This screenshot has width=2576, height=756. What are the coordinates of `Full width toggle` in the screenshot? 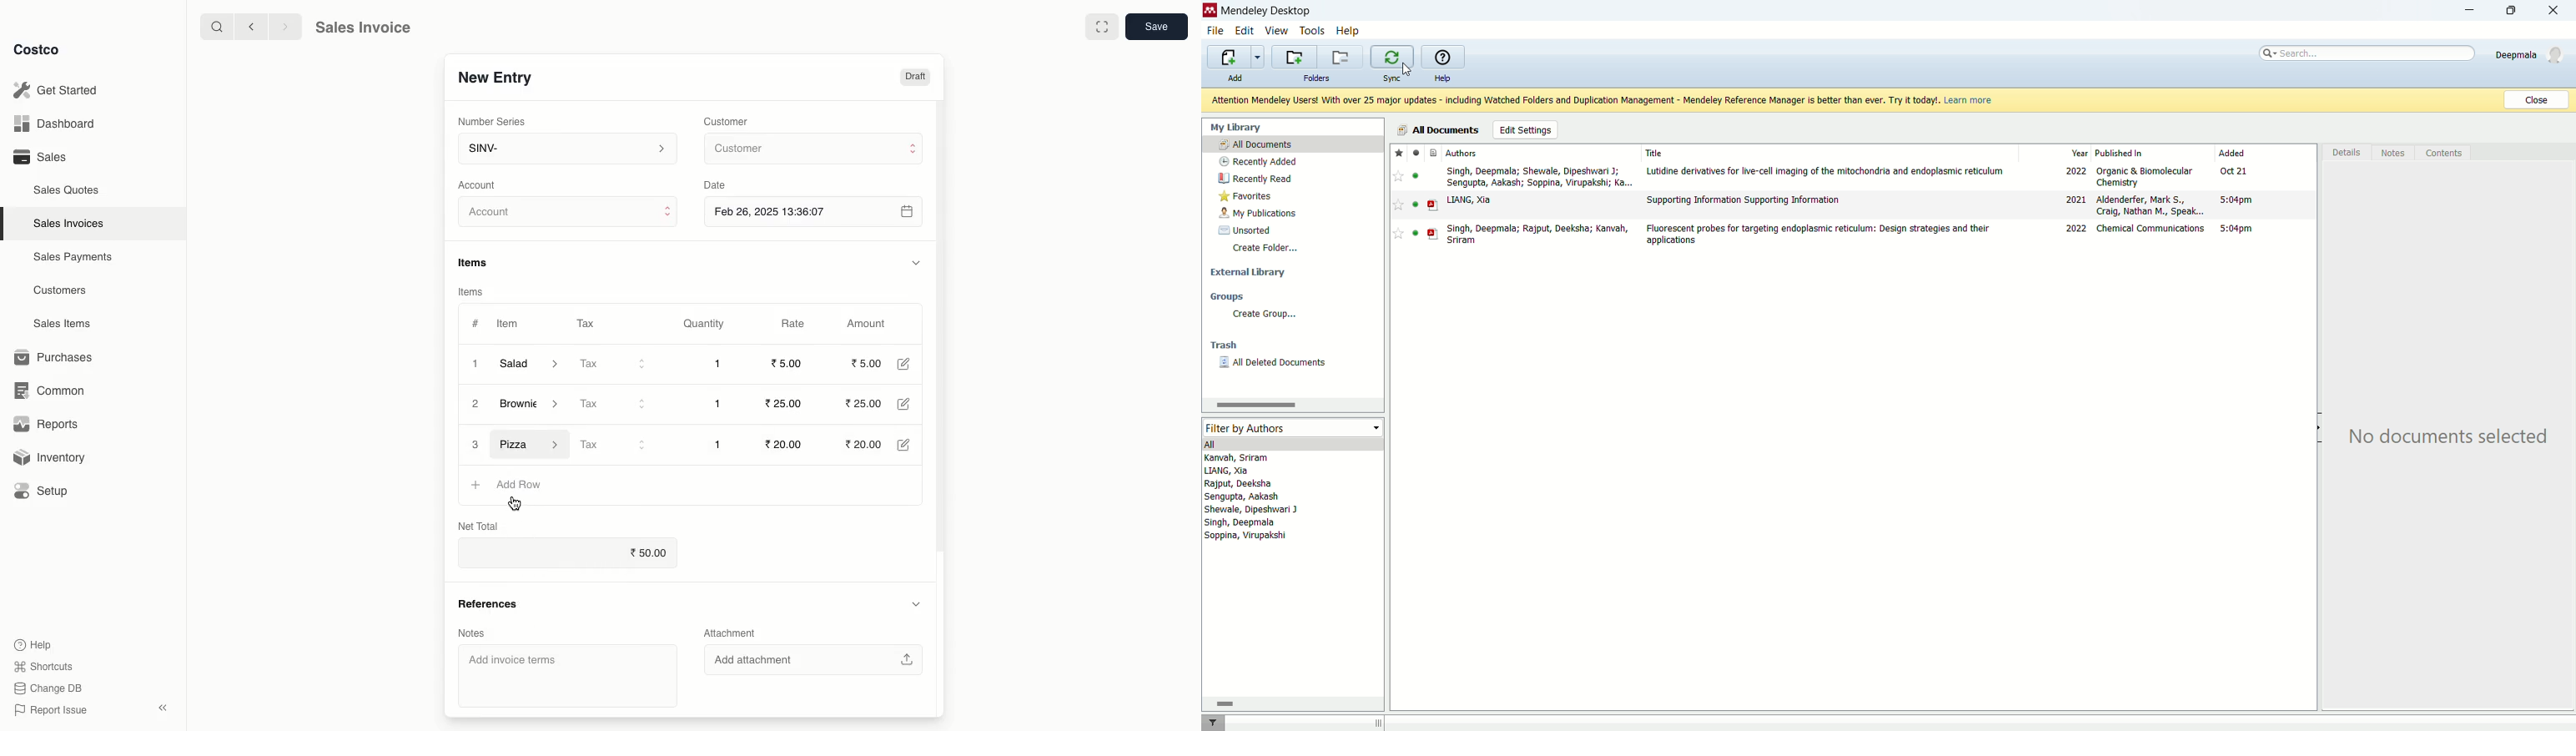 It's located at (1100, 28).